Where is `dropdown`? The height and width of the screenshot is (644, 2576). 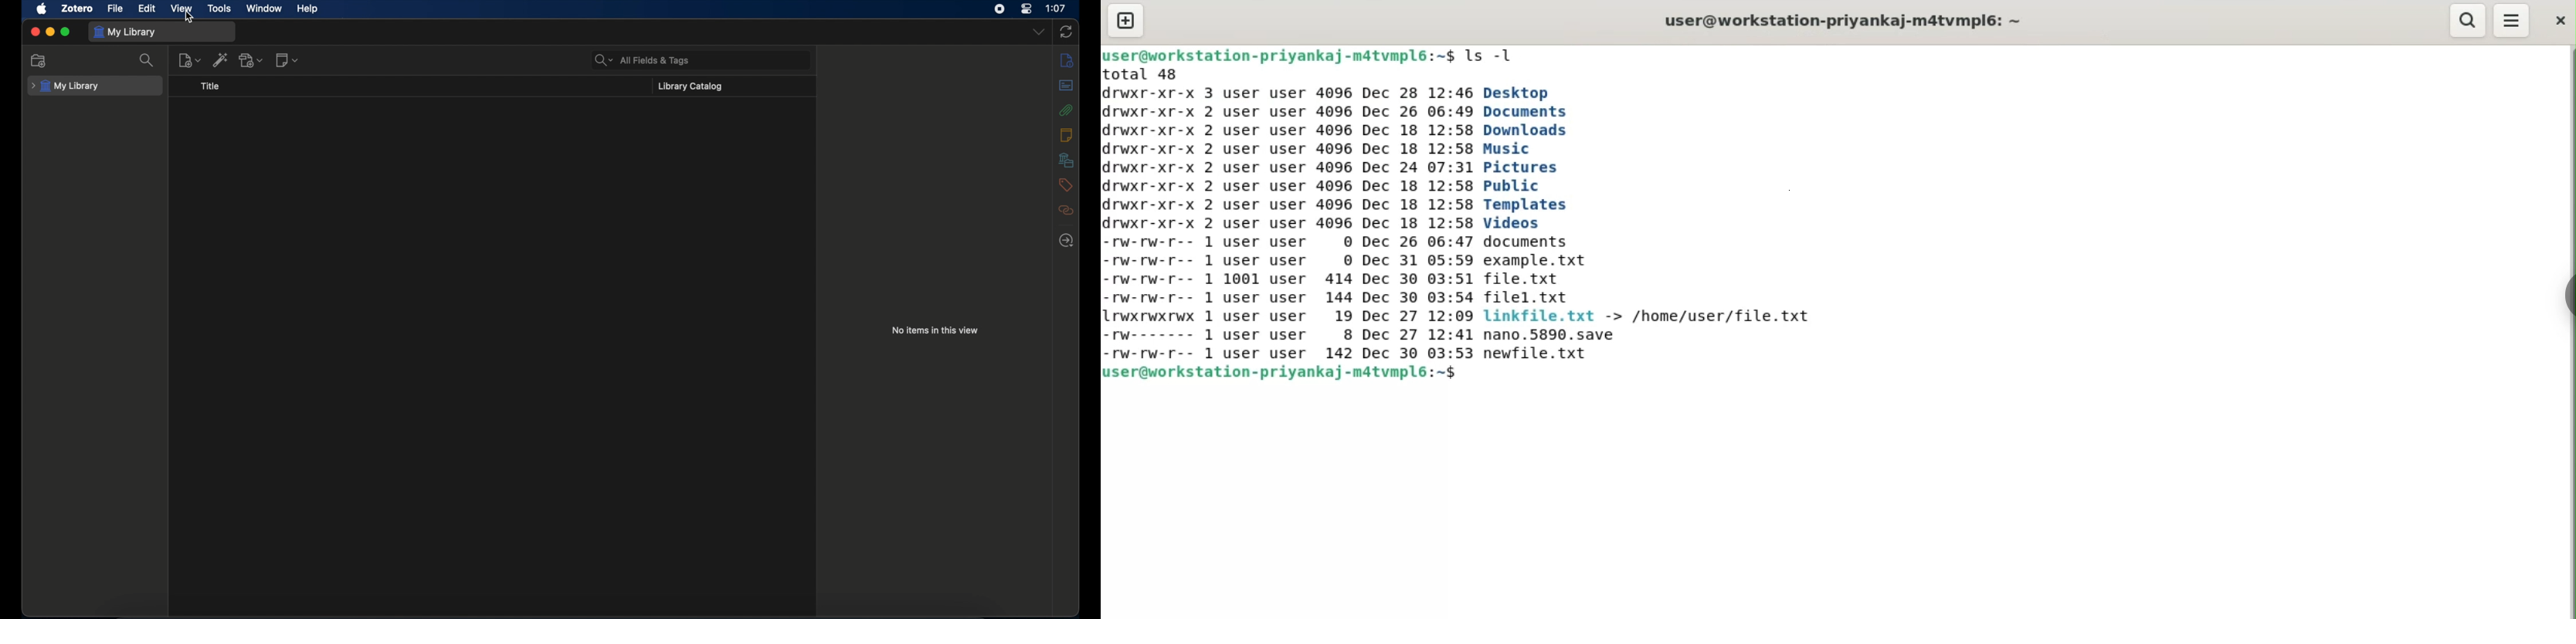 dropdown is located at coordinates (1040, 32).